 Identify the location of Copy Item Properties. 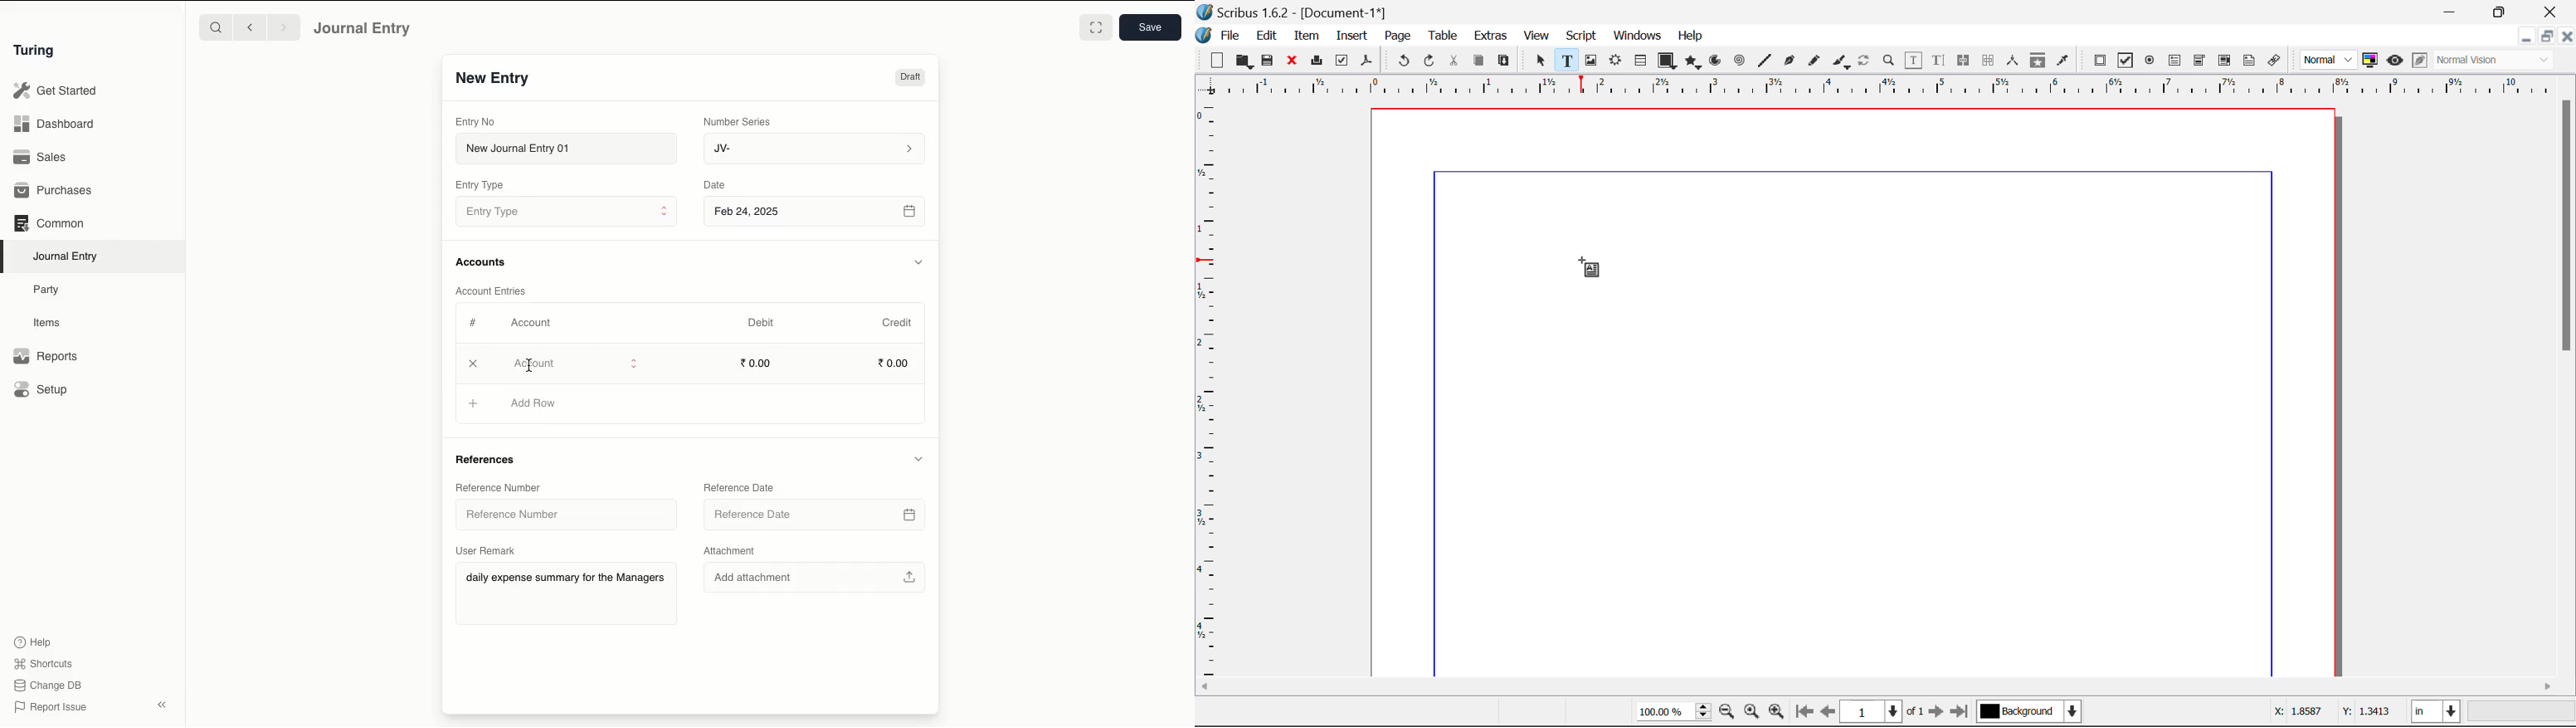
(2037, 60).